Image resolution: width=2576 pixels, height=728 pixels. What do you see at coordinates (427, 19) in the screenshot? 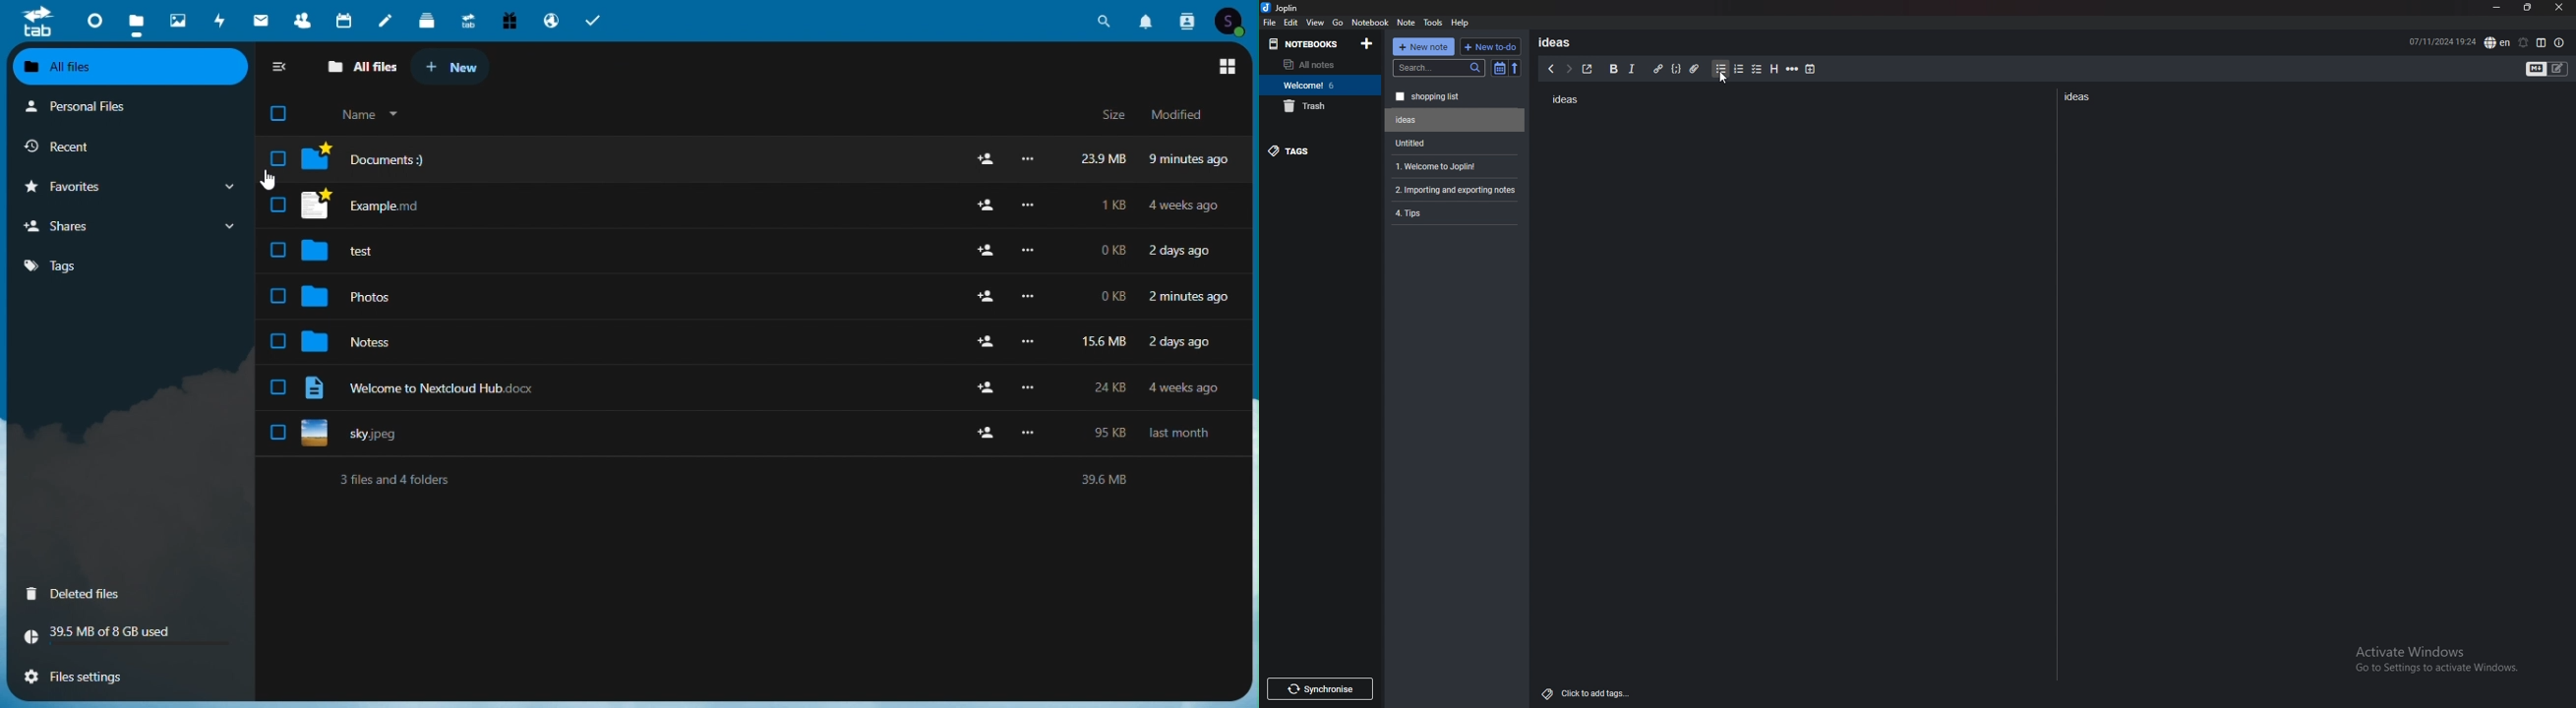
I see `deck` at bounding box center [427, 19].